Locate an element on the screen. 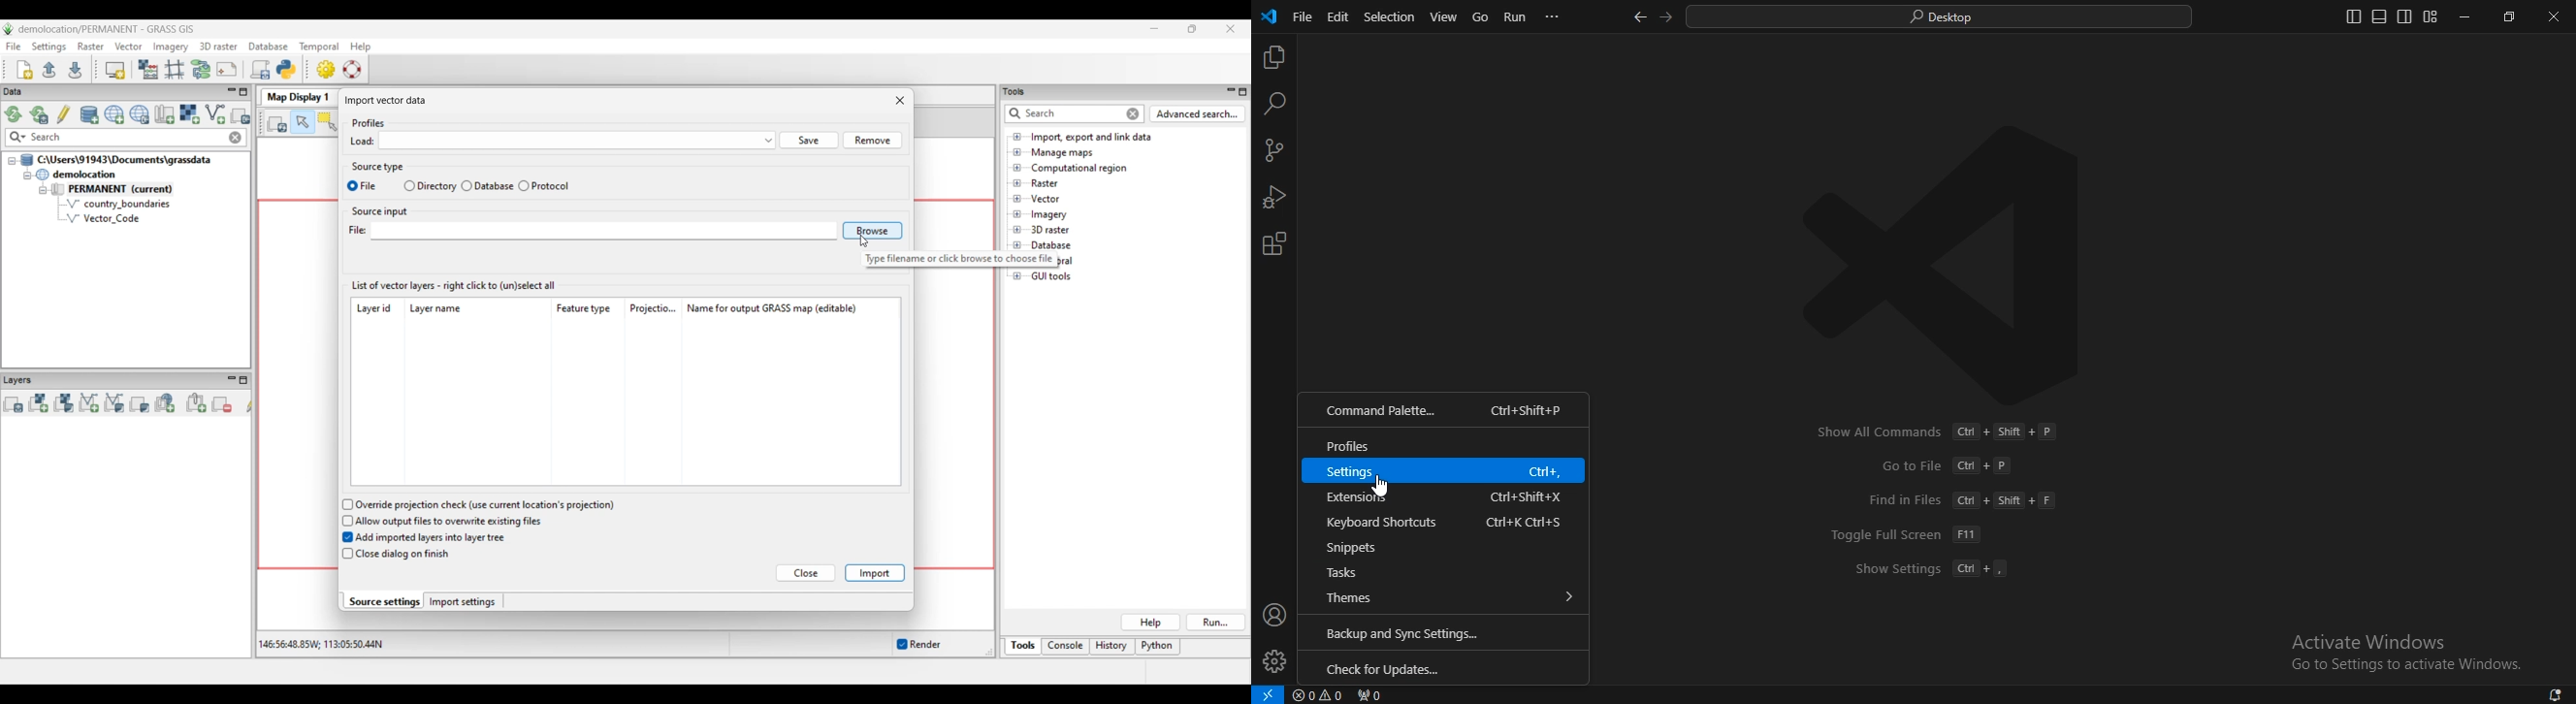 The height and width of the screenshot is (728, 2576). icon is located at coordinates (1271, 18).